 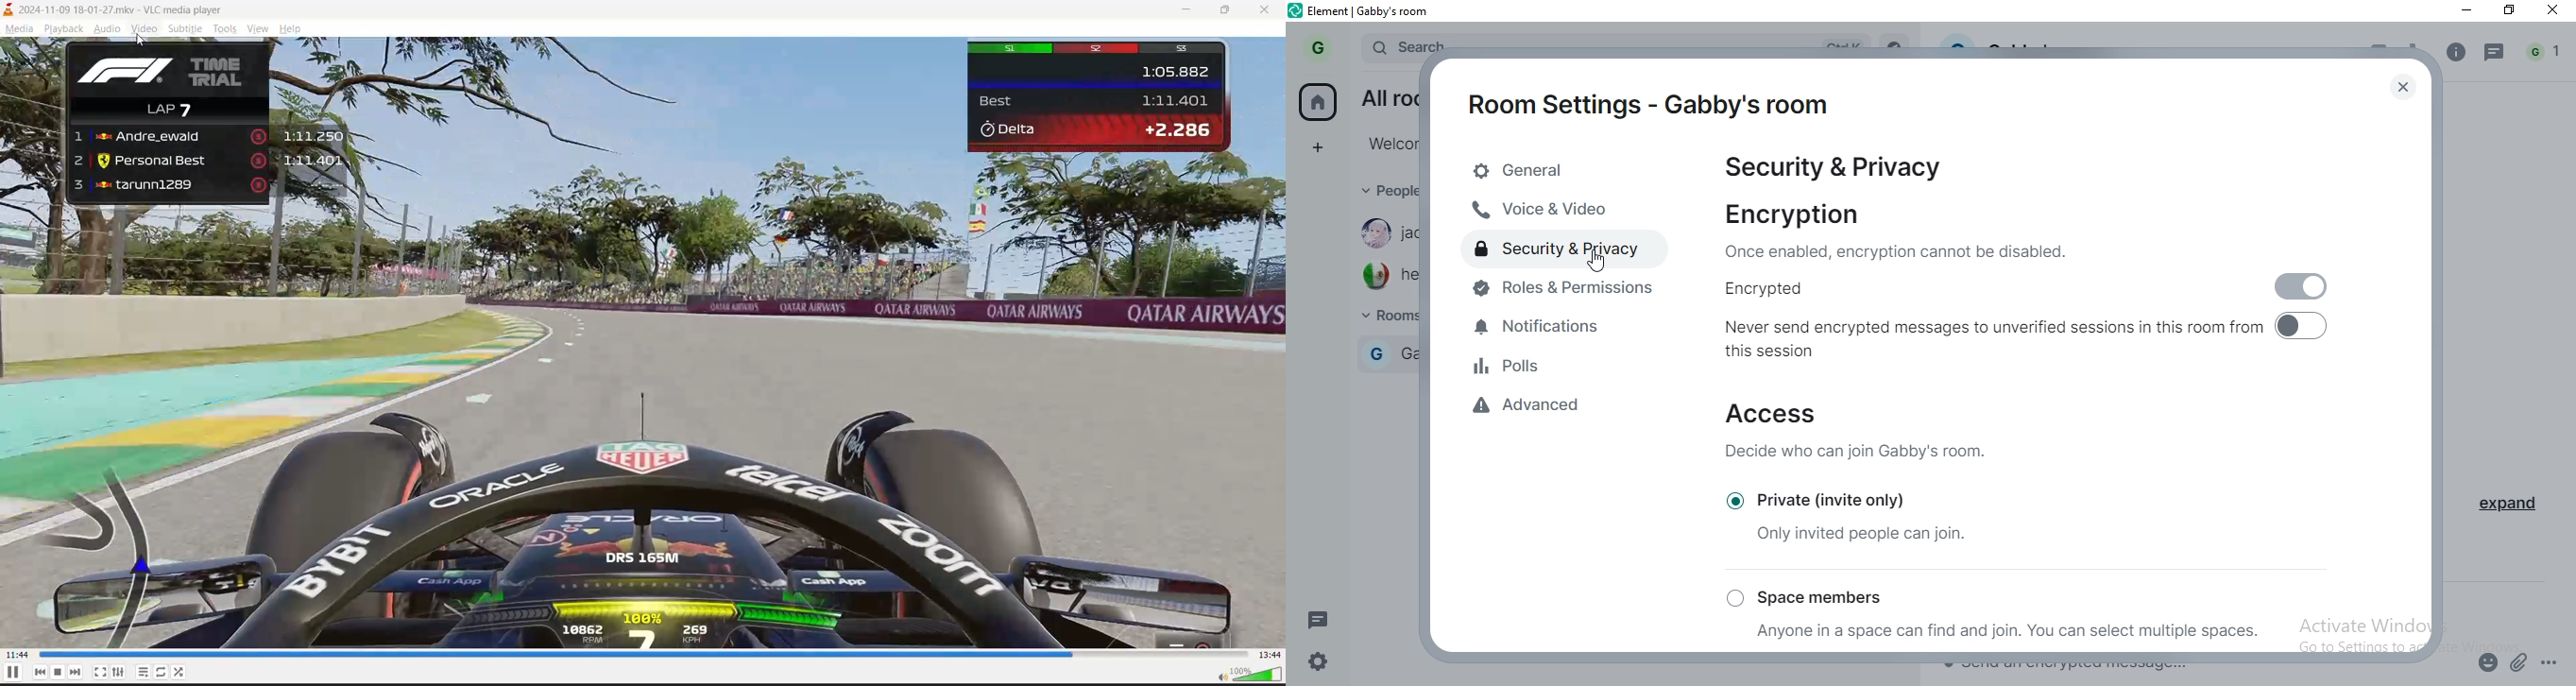 What do you see at coordinates (1541, 411) in the screenshot?
I see `advanced` at bounding box center [1541, 411].